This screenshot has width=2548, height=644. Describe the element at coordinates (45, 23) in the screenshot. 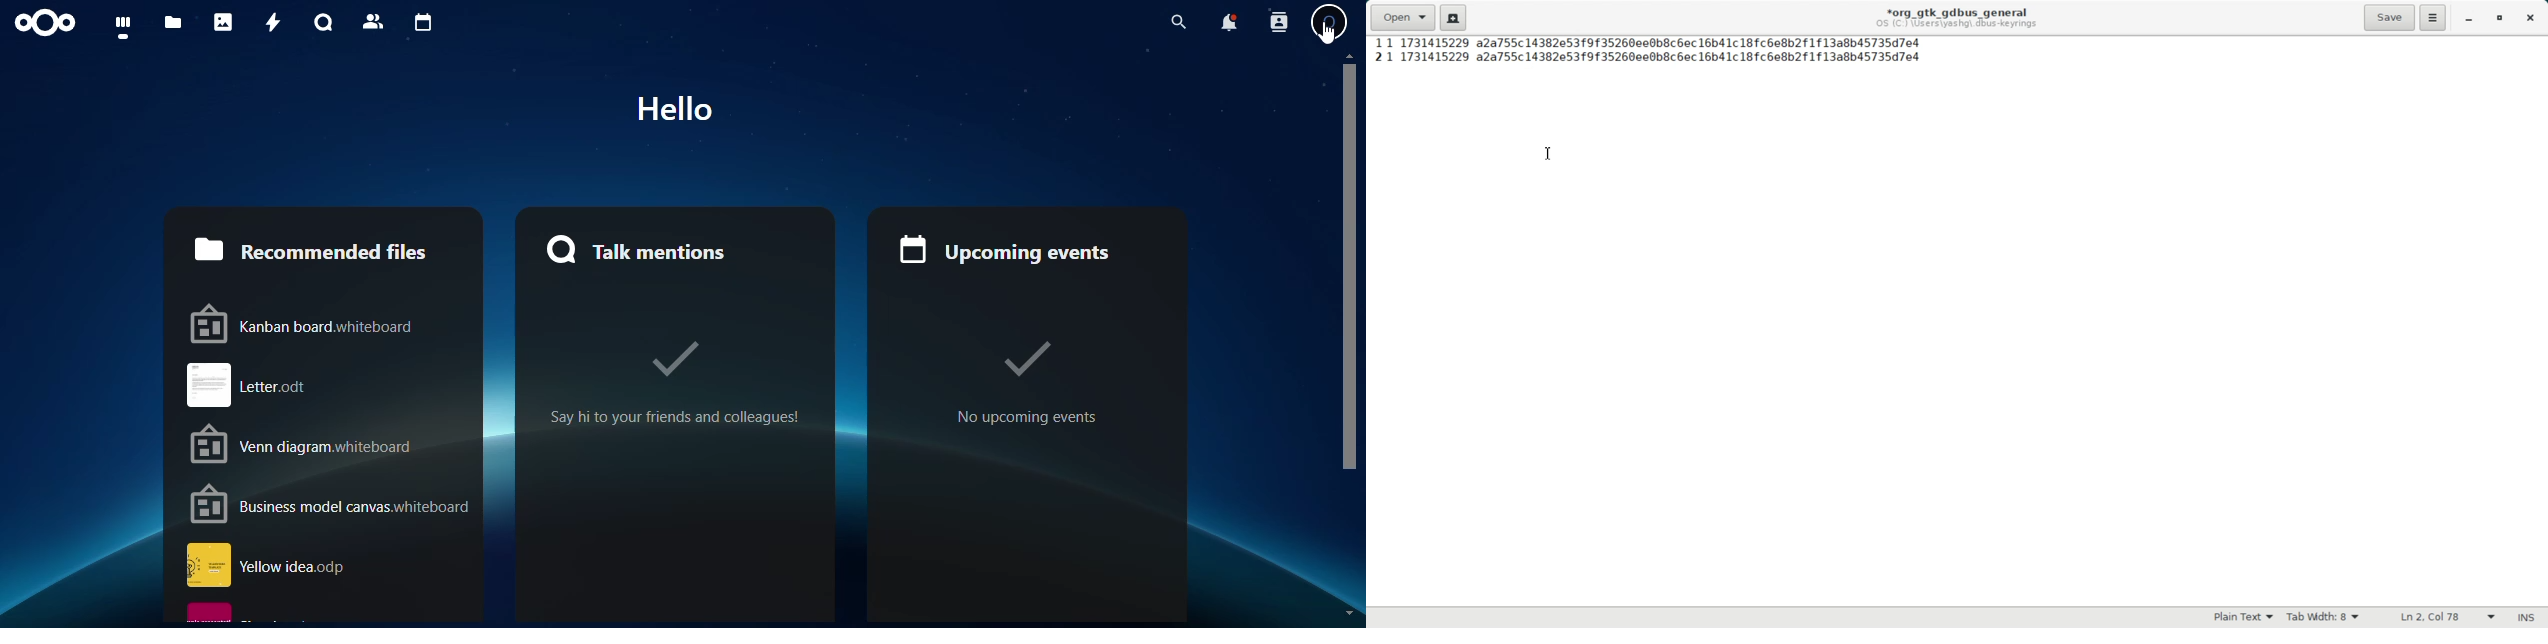

I see `nextcloud logo` at that location.